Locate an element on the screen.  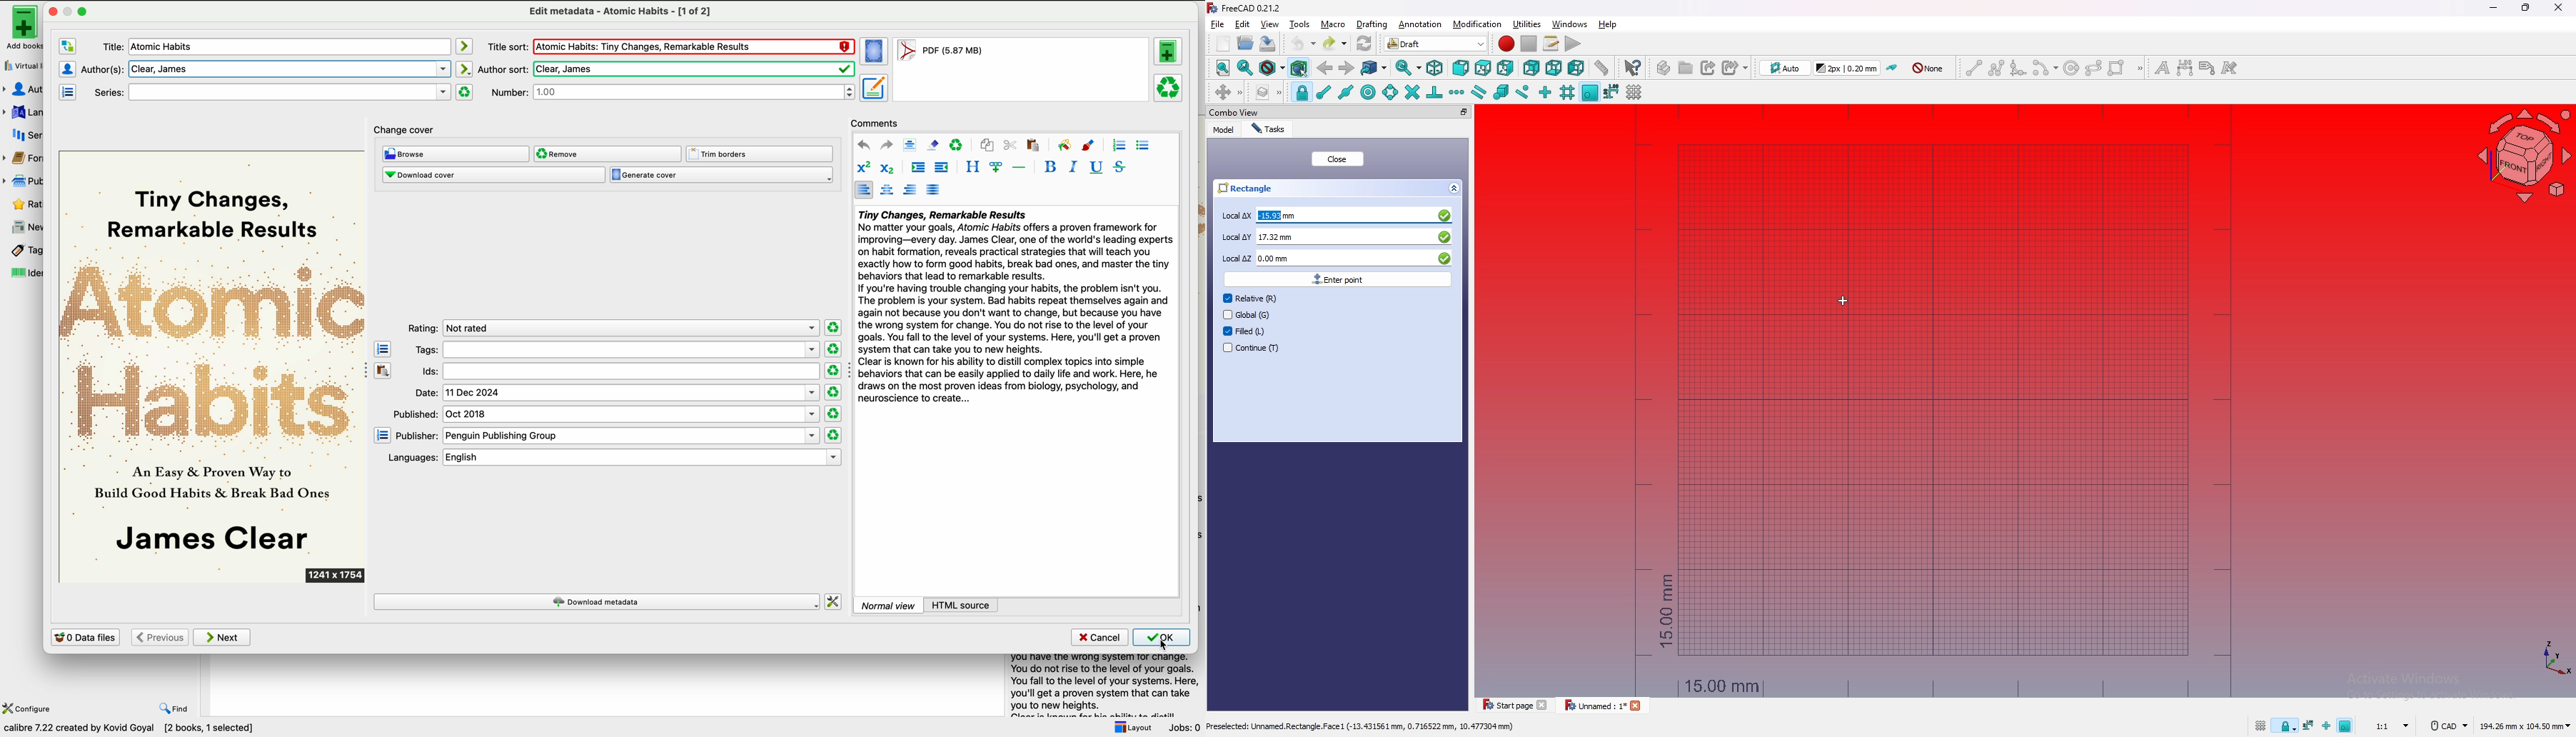
help is located at coordinates (1607, 24).